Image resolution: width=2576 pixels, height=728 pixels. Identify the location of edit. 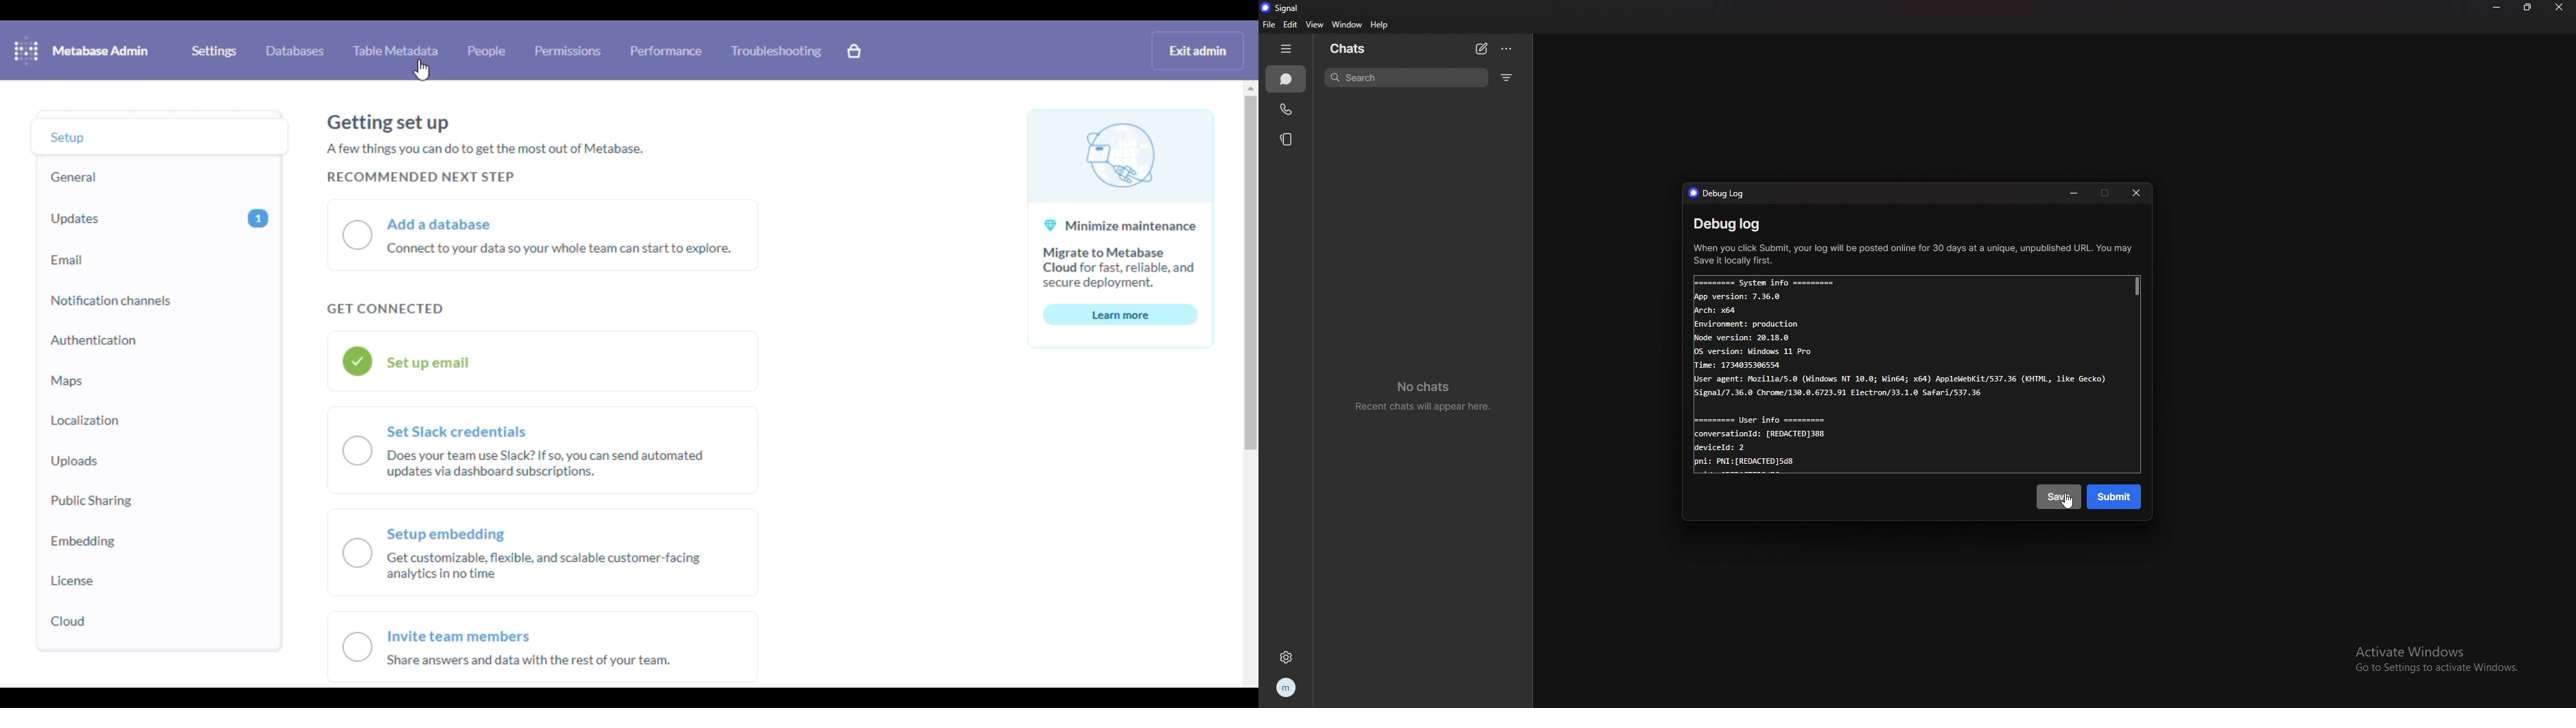
(1290, 25).